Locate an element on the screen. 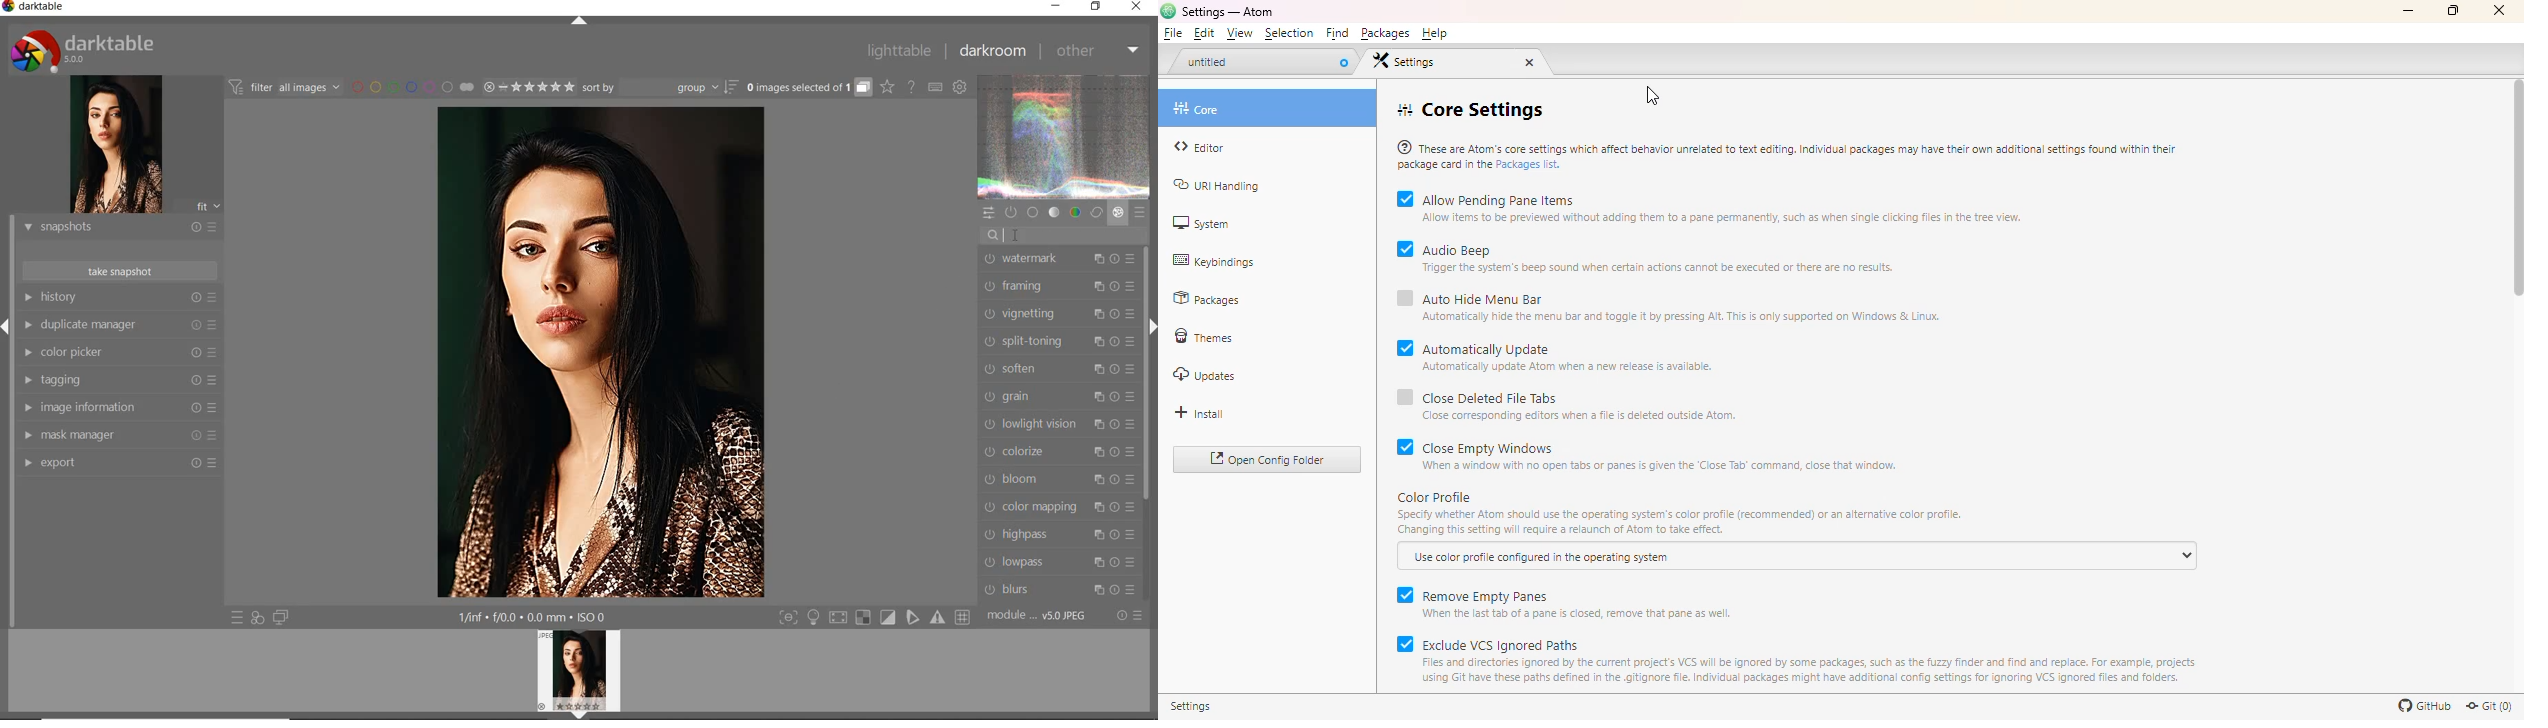 This screenshot has height=728, width=2548. selected image is located at coordinates (599, 354).